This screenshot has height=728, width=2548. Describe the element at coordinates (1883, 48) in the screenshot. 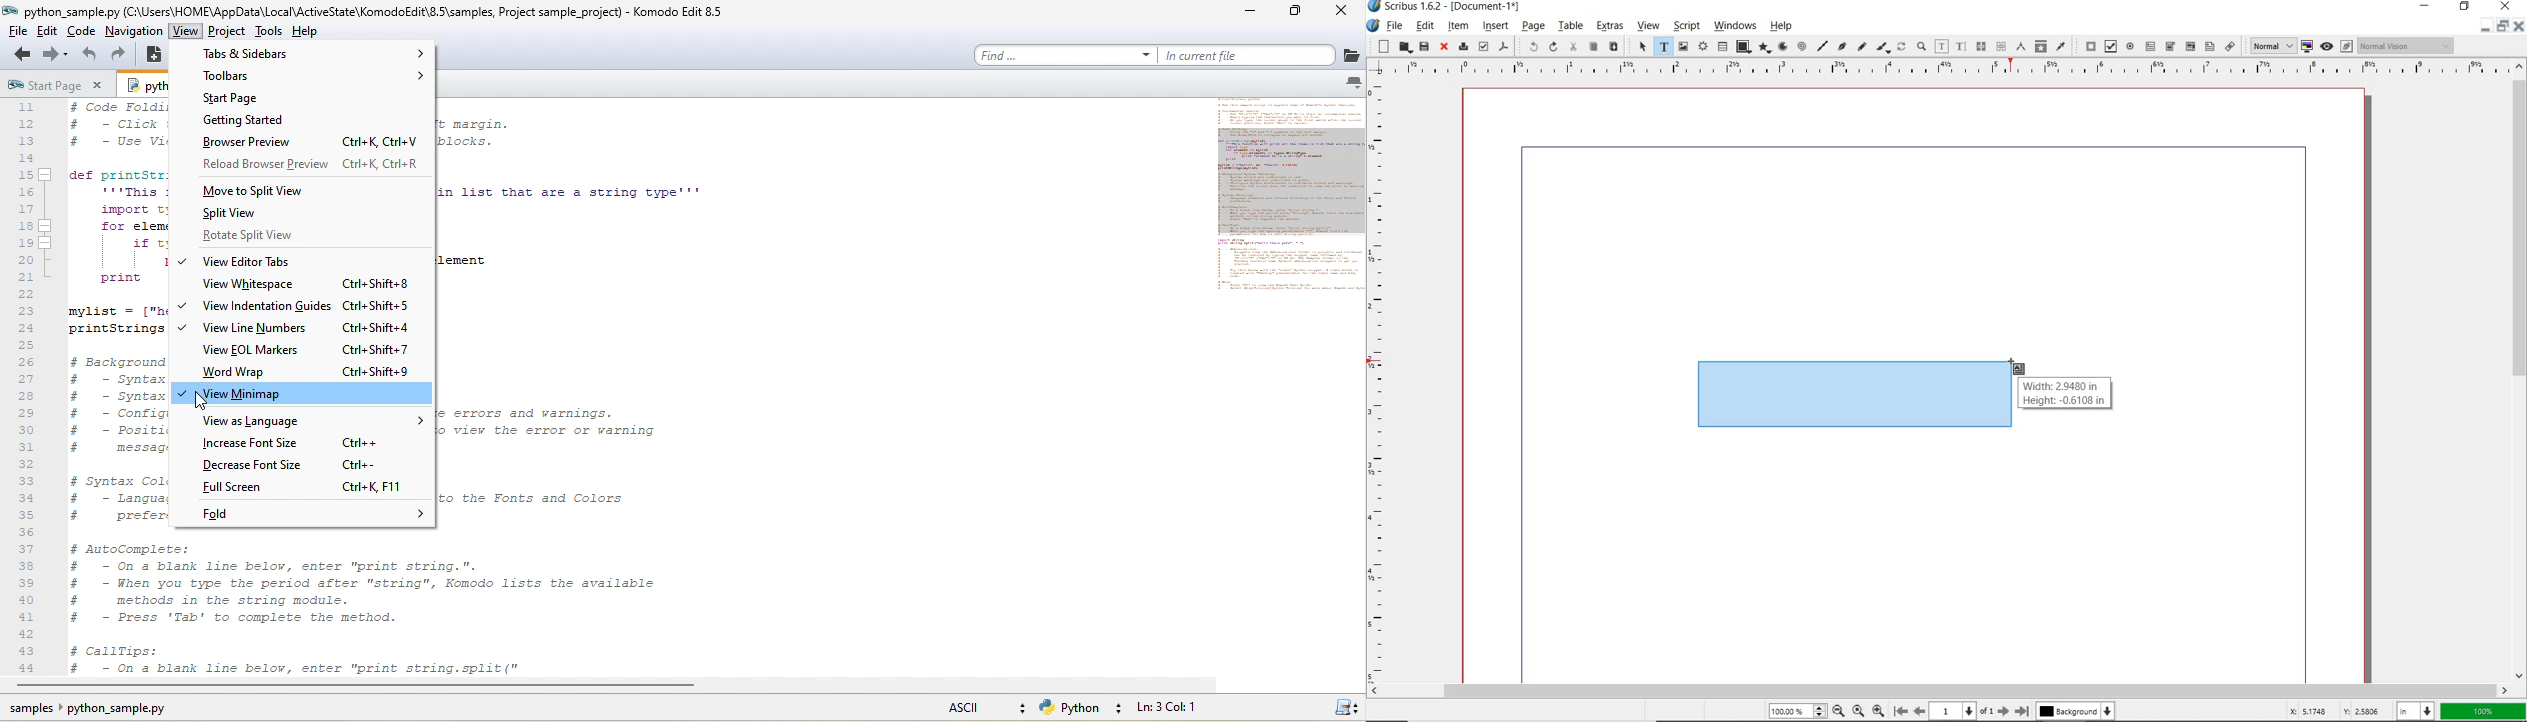

I see `calligraphic line` at that location.